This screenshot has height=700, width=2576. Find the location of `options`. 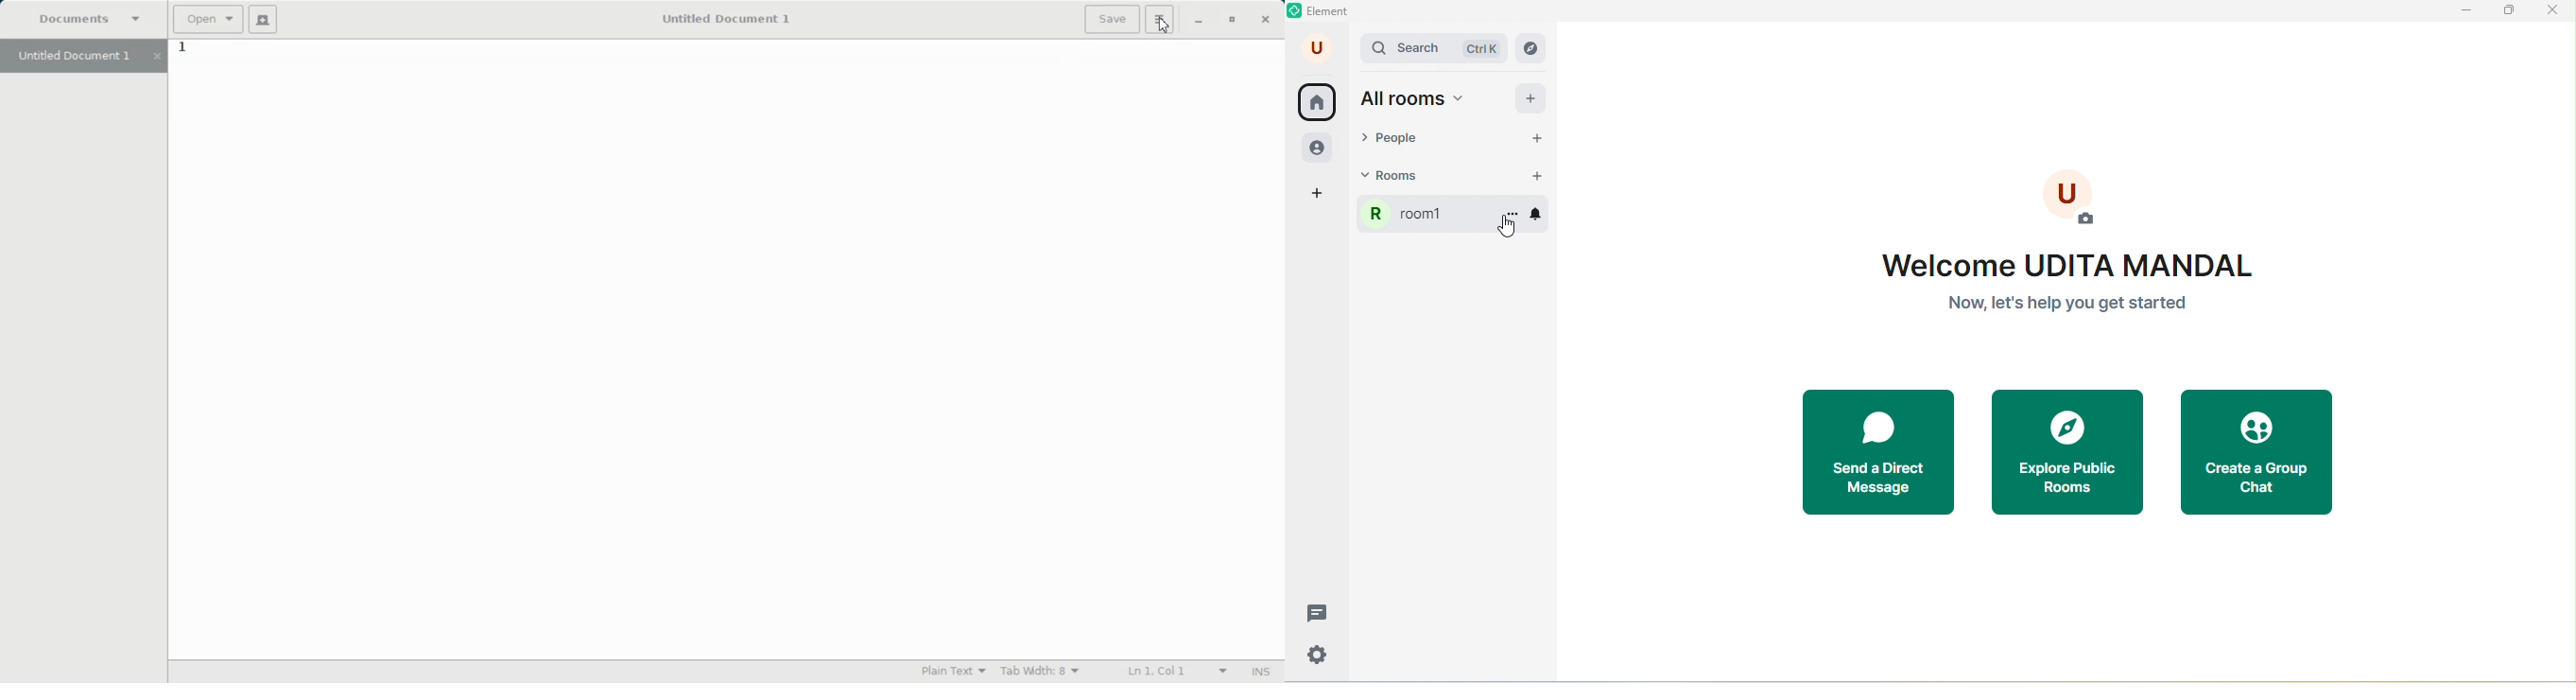

options is located at coordinates (1513, 211).